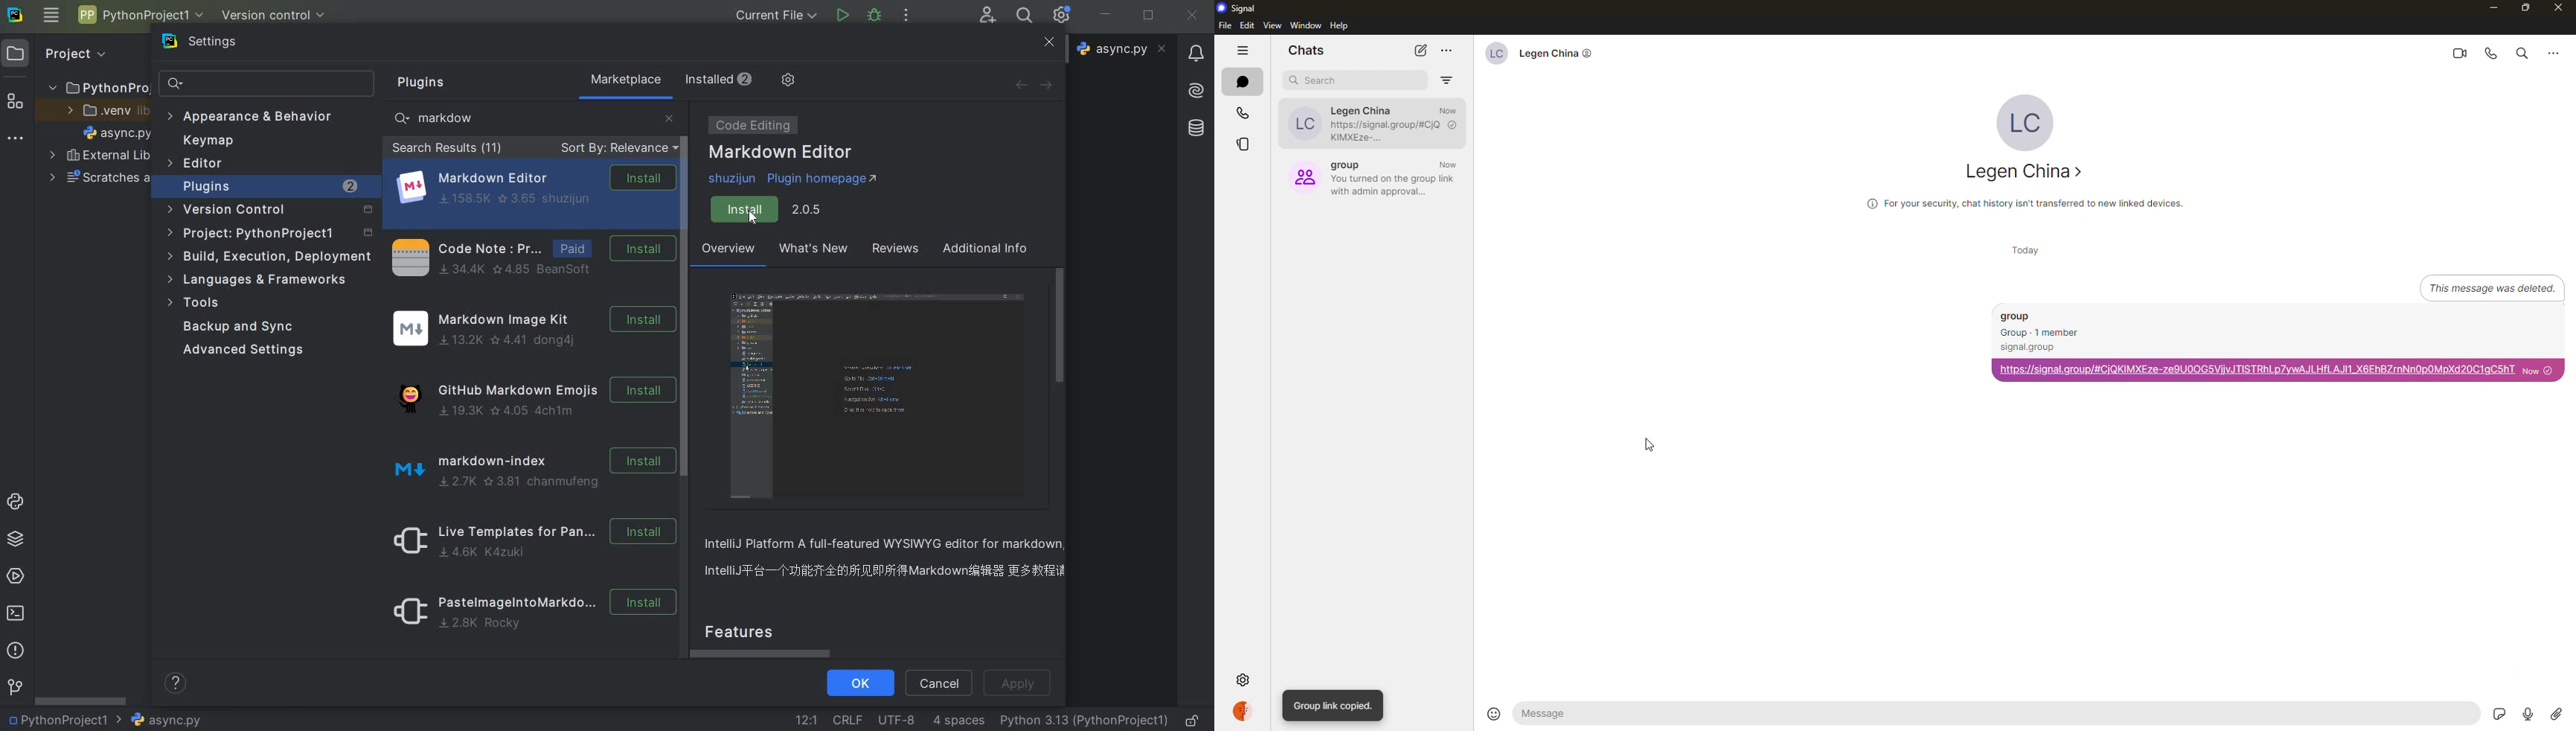 The height and width of the screenshot is (756, 2576). I want to click on current file, so click(776, 15).